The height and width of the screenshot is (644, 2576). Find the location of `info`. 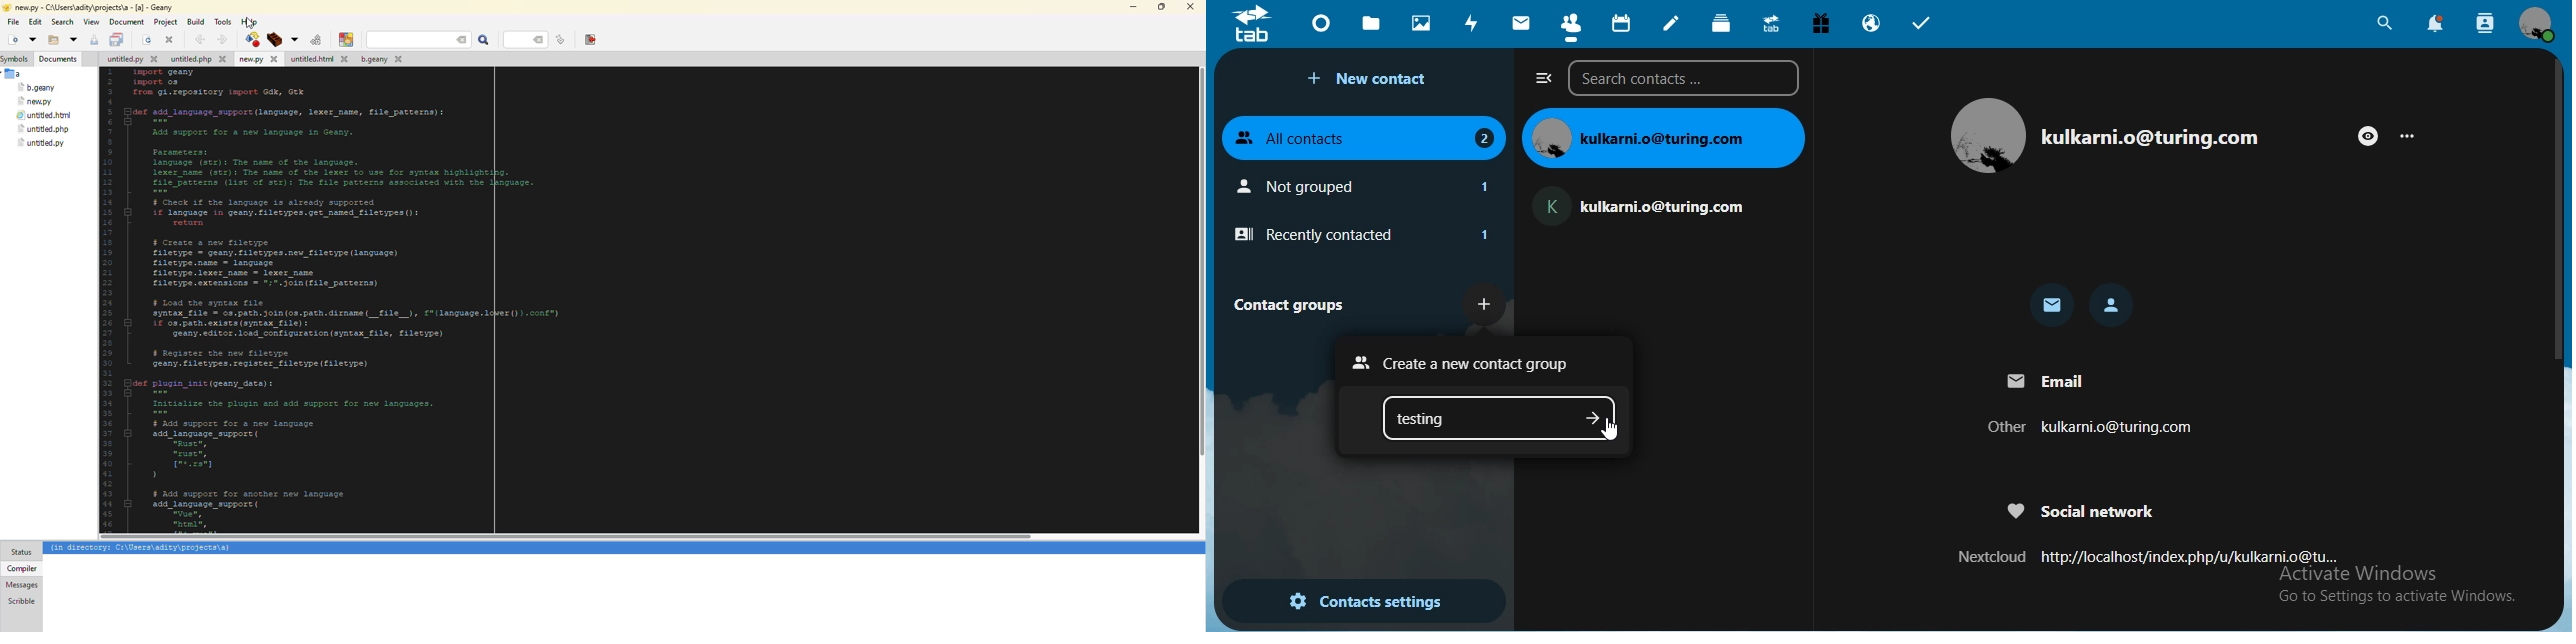

info is located at coordinates (141, 548).